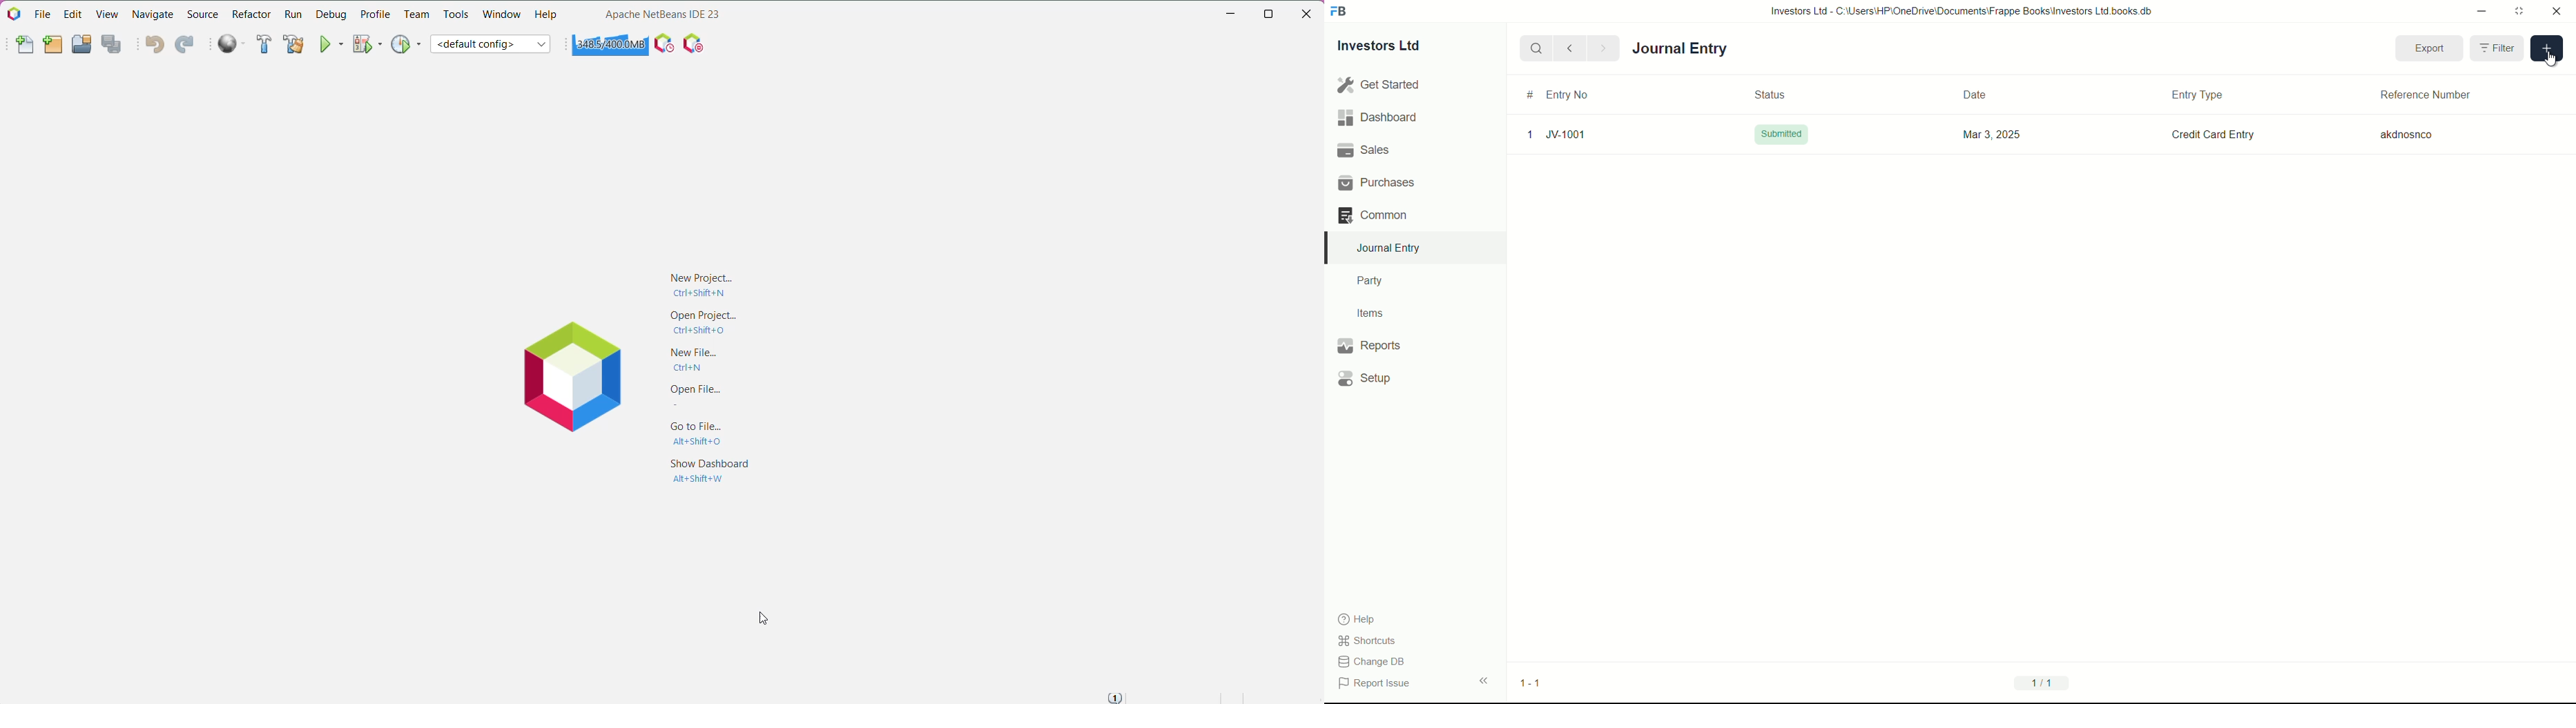 The height and width of the screenshot is (728, 2576). I want to click on Credit Card Entry, so click(2208, 134).